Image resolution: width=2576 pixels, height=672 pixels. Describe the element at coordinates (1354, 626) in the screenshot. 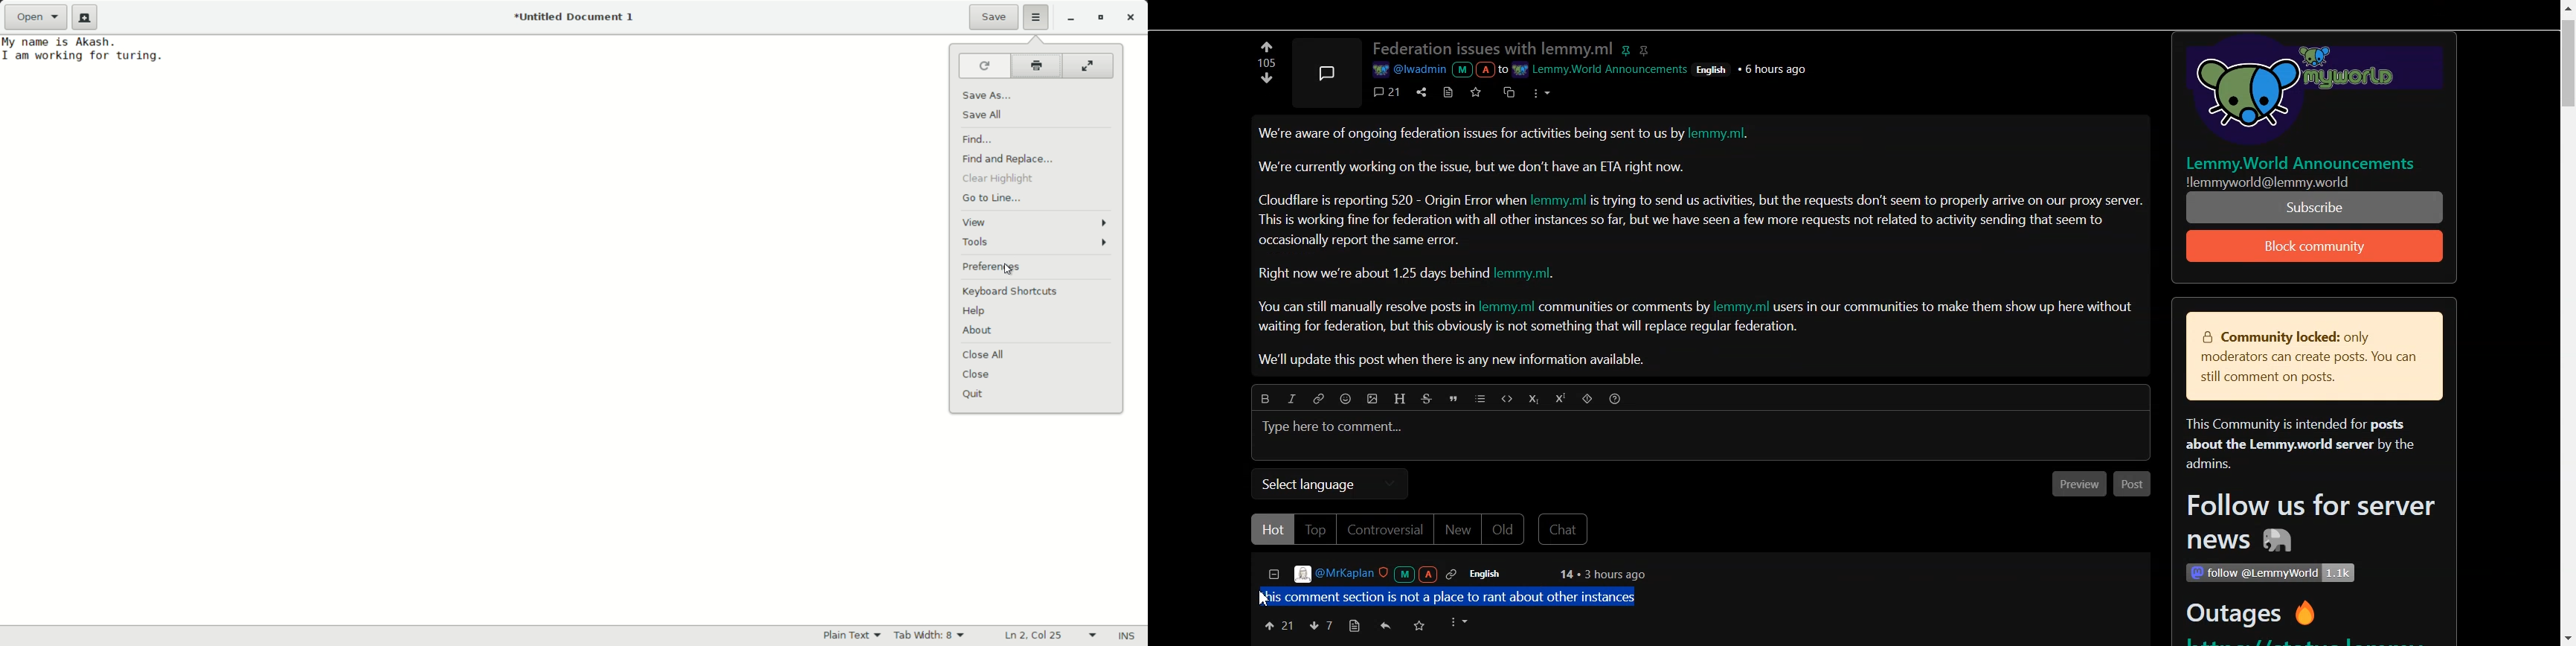

I see `view source` at that location.